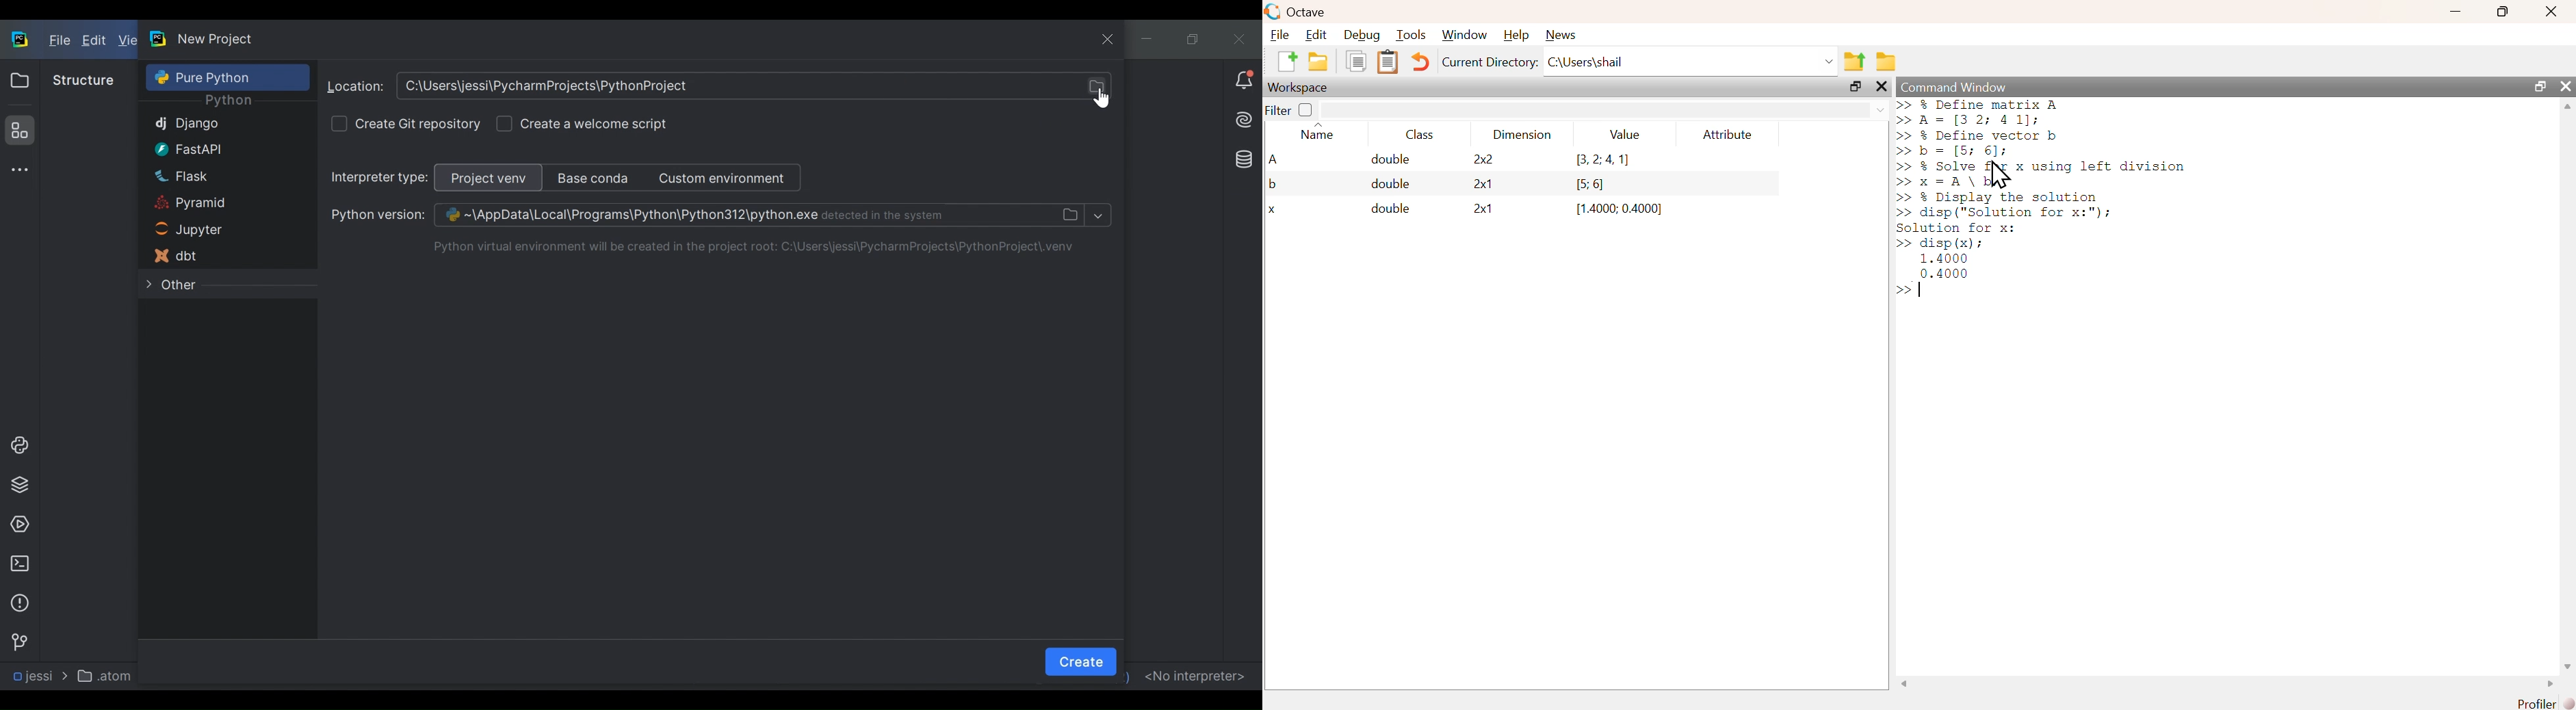  I want to click on double, so click(1385, 184).